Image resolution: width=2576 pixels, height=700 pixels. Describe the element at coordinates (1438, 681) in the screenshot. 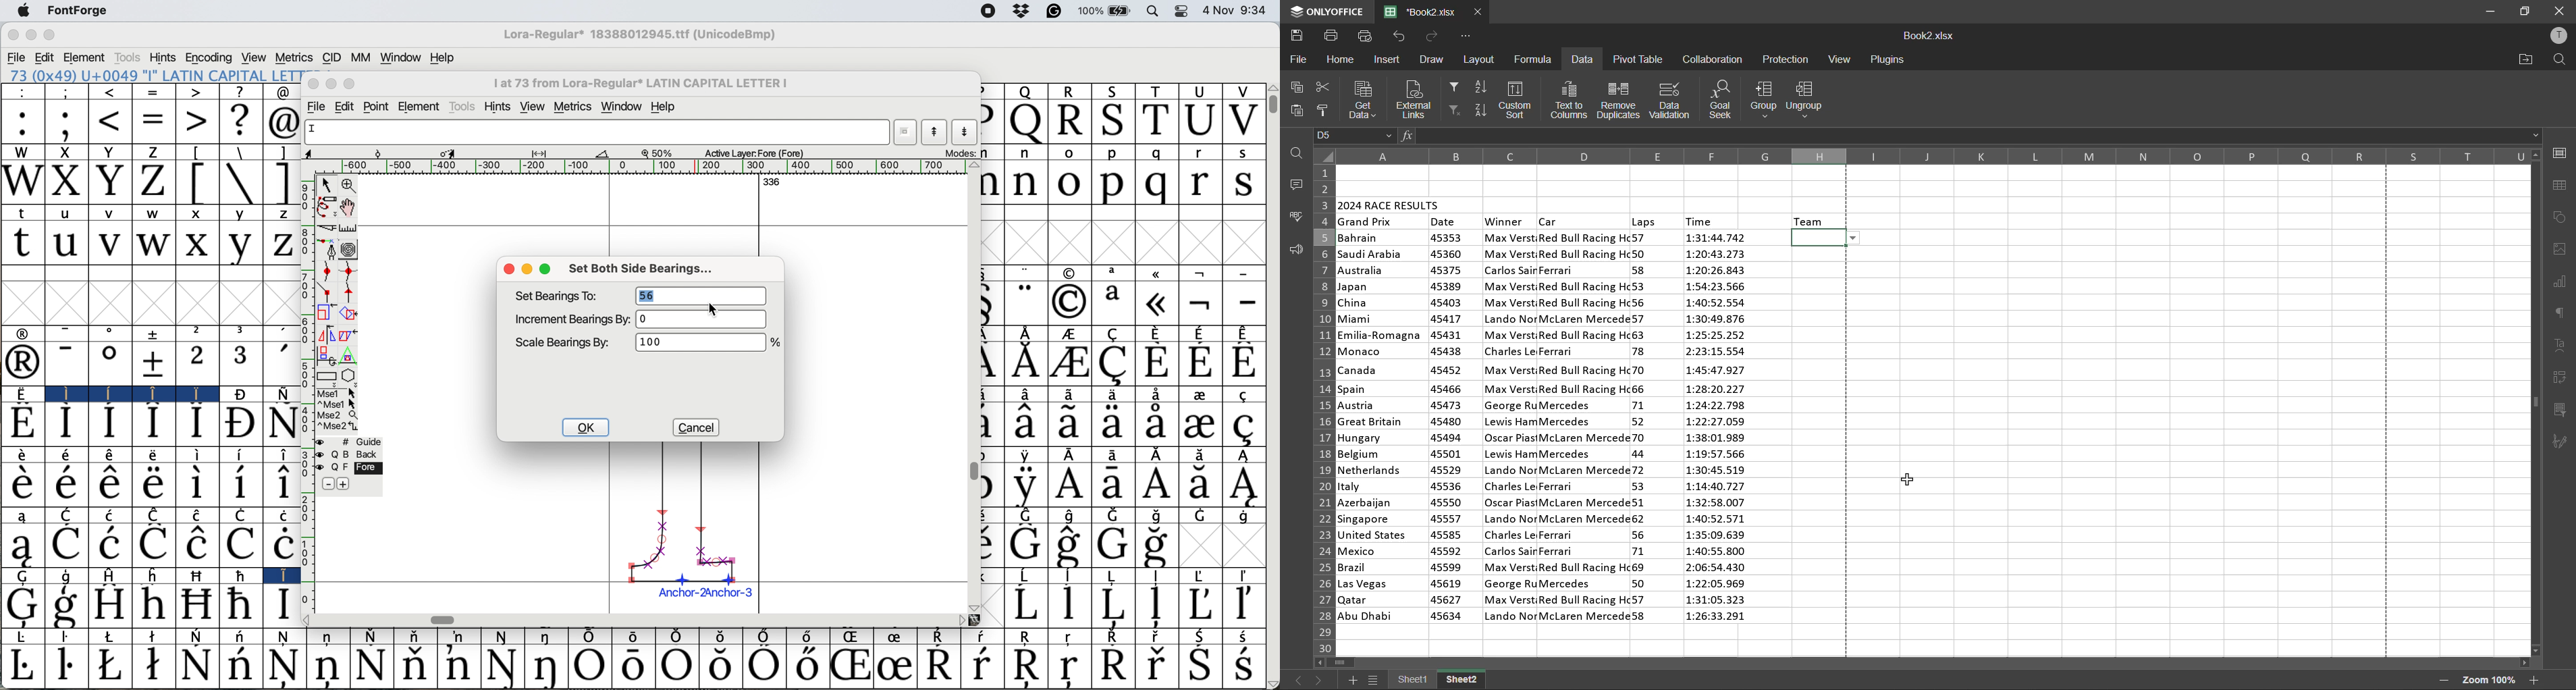

I see `sheet names` at that location.